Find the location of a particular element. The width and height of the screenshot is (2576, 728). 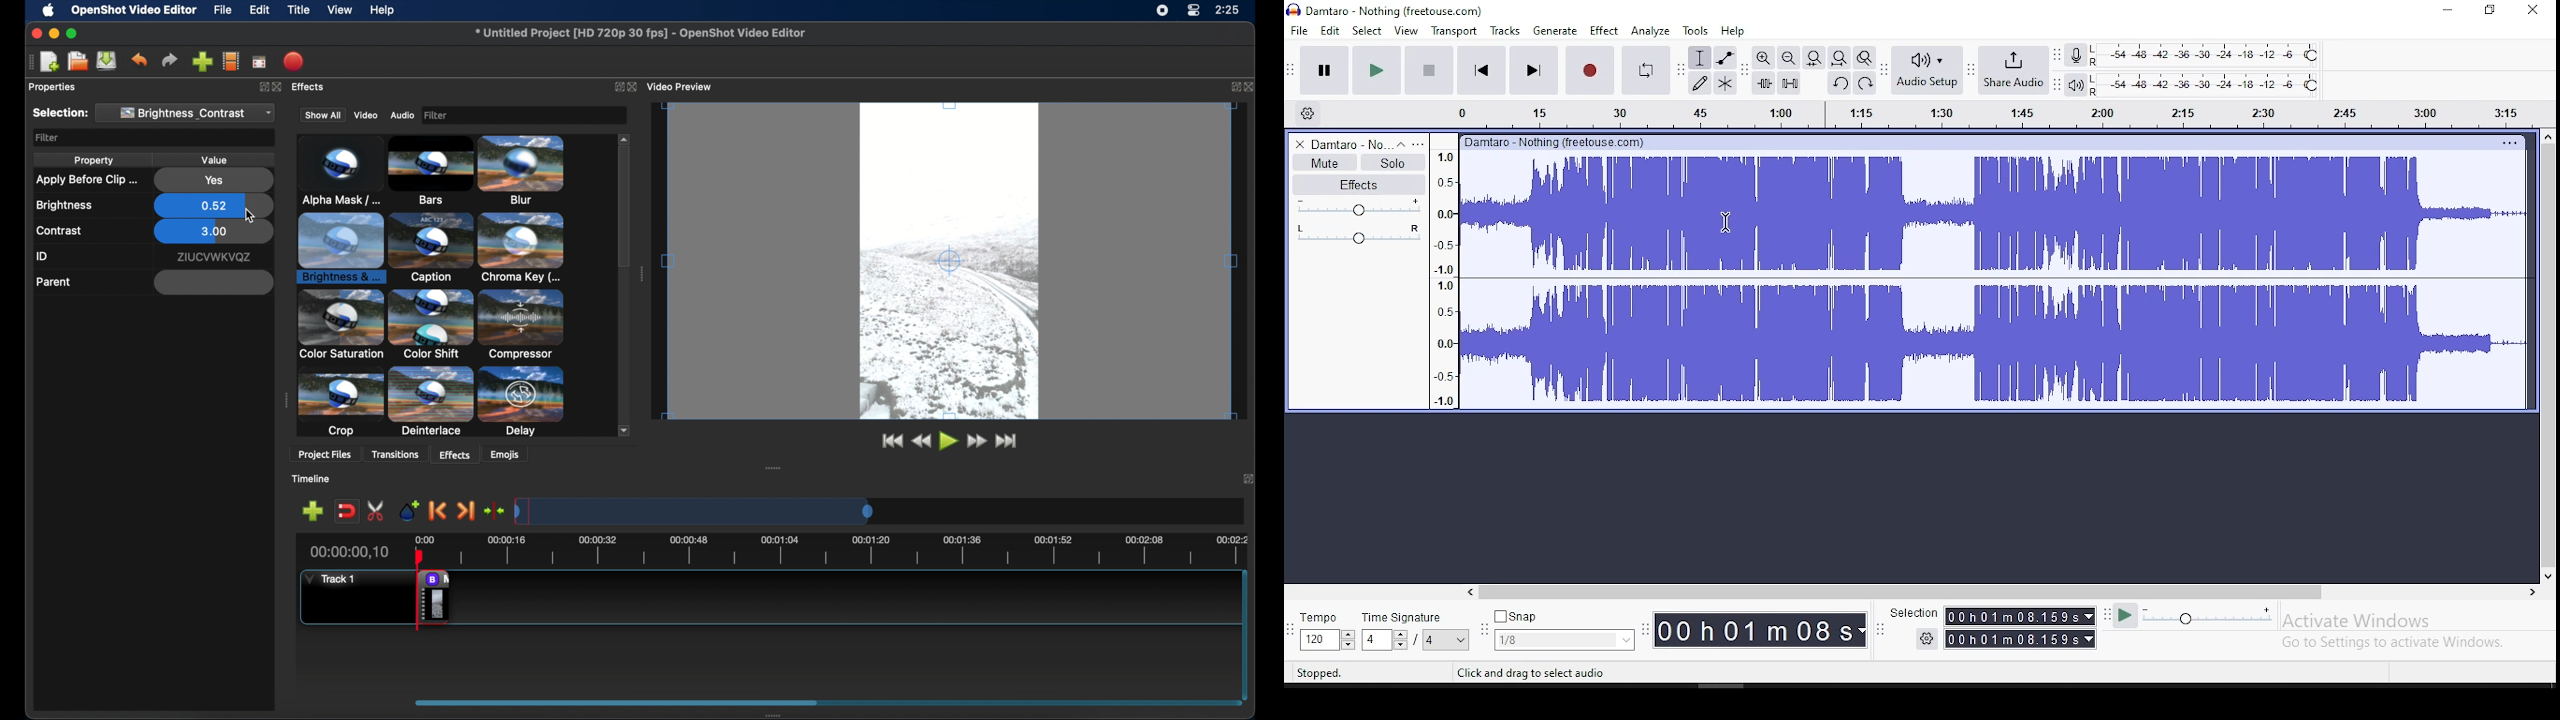

properties is located at coordinates (53, 87).